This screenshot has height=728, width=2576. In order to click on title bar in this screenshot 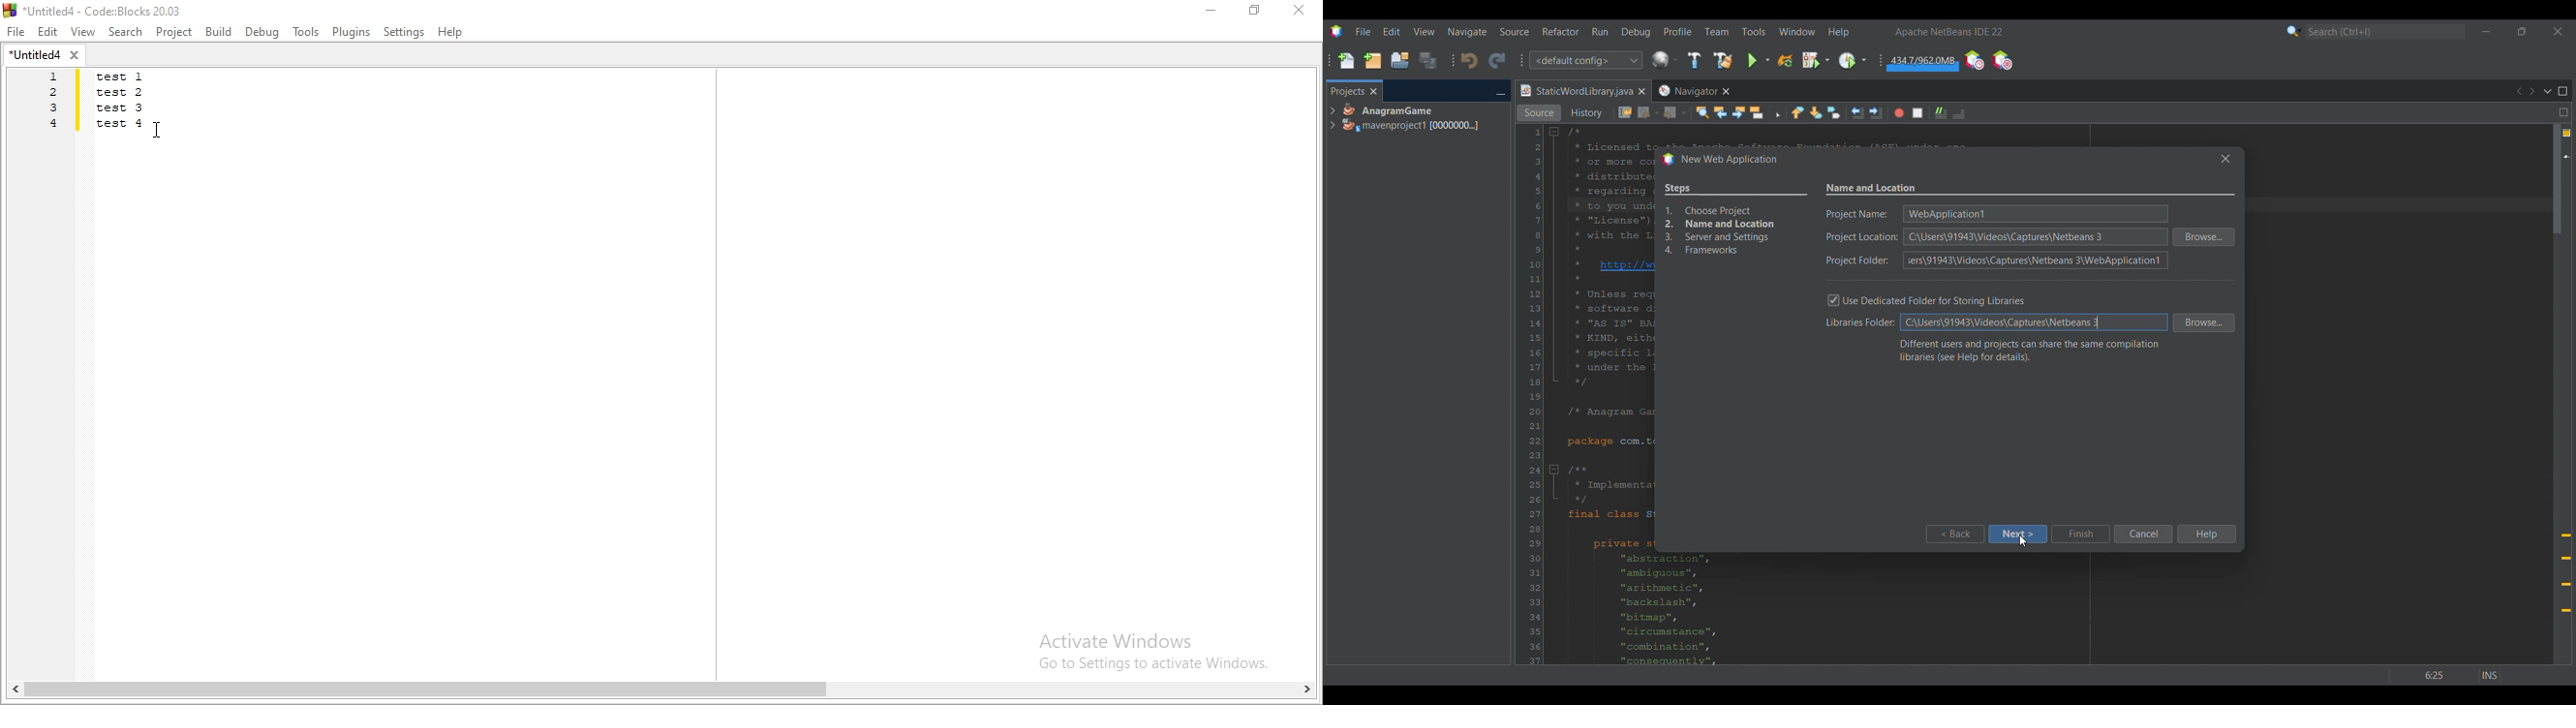, I will do `click(102, 10)`.